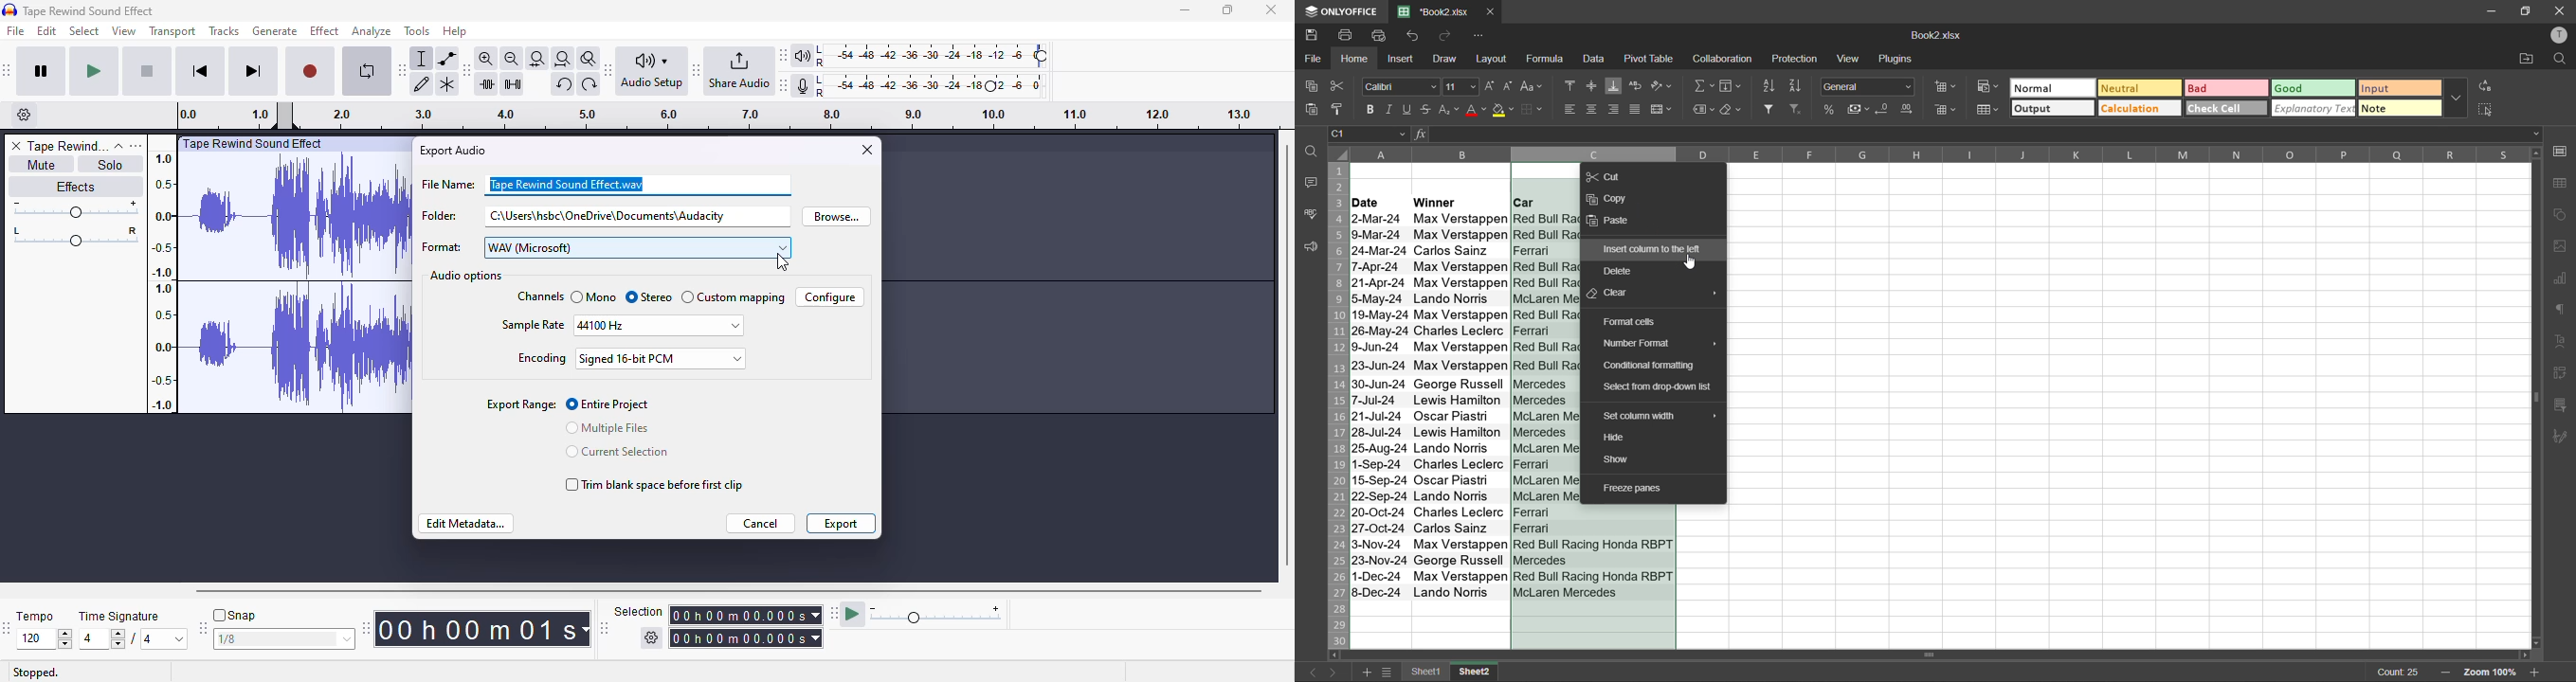 This screenshot has height=700, width=2576. What do you see at coordinates (8, 70) in the screenshot?
I see `audacity transport toolbar` at bounding box center [8, 70].